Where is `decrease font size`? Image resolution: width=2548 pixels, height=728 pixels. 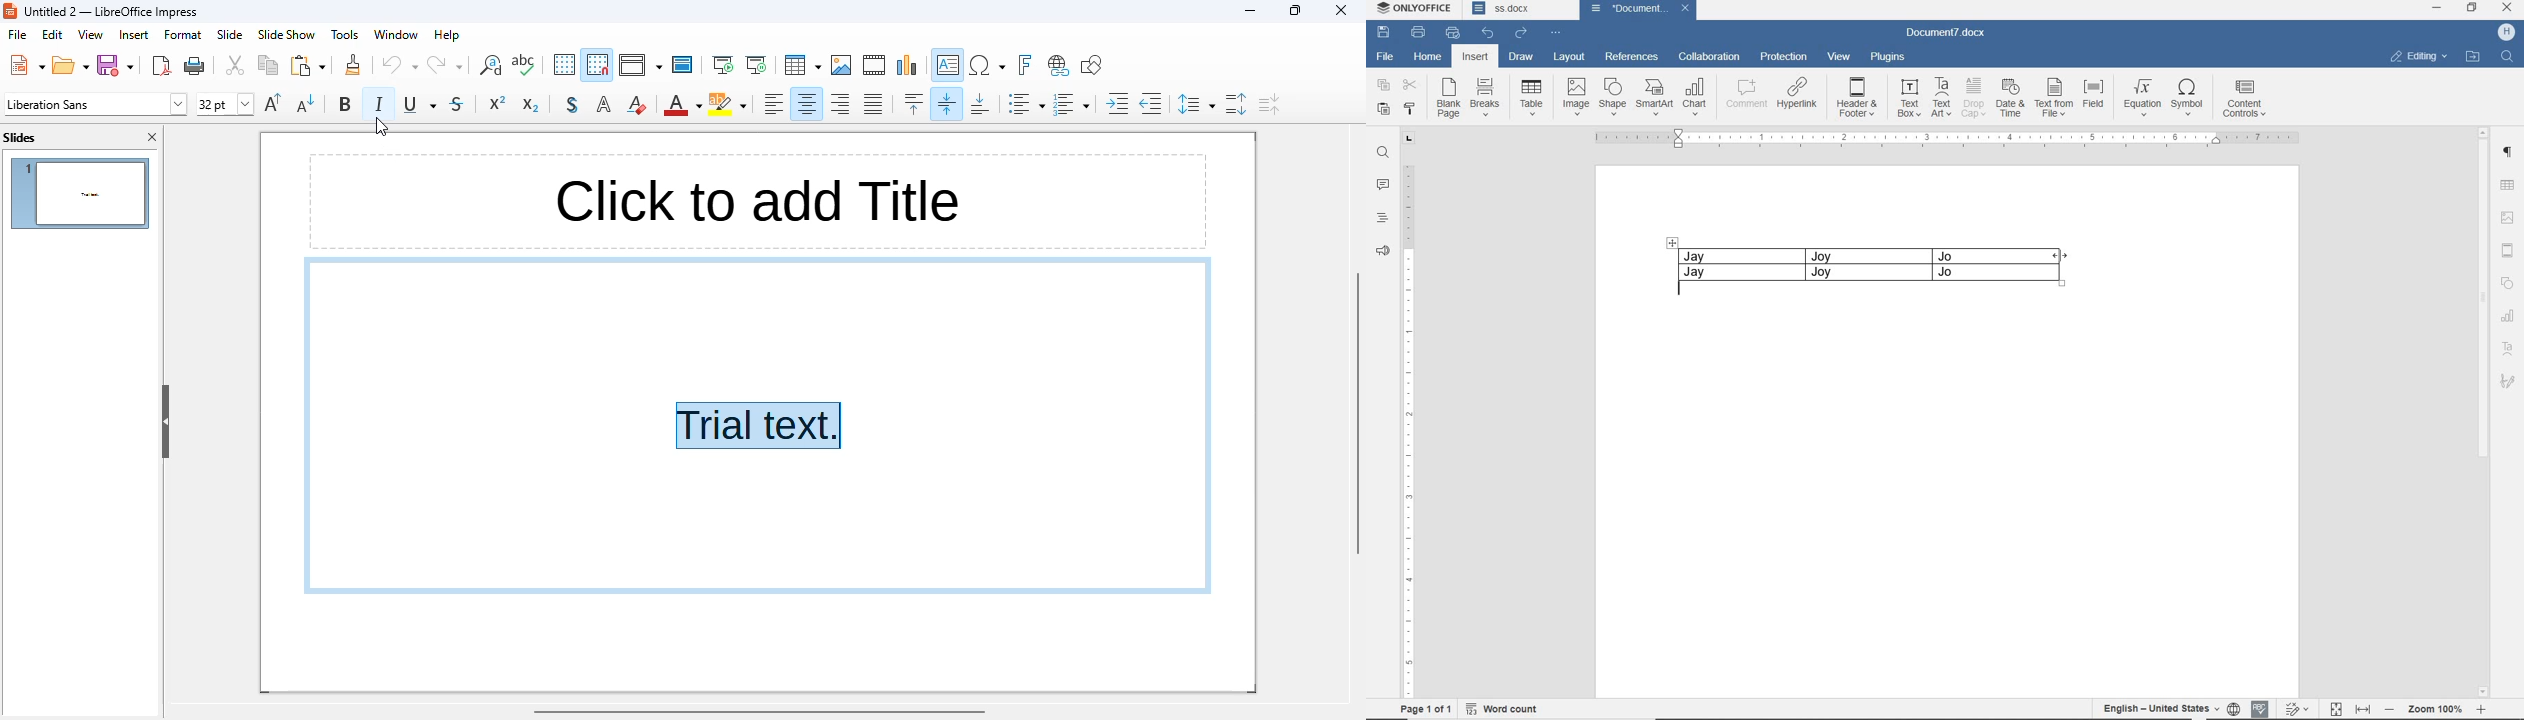 decrease font size is located at coordinates (306, 103).